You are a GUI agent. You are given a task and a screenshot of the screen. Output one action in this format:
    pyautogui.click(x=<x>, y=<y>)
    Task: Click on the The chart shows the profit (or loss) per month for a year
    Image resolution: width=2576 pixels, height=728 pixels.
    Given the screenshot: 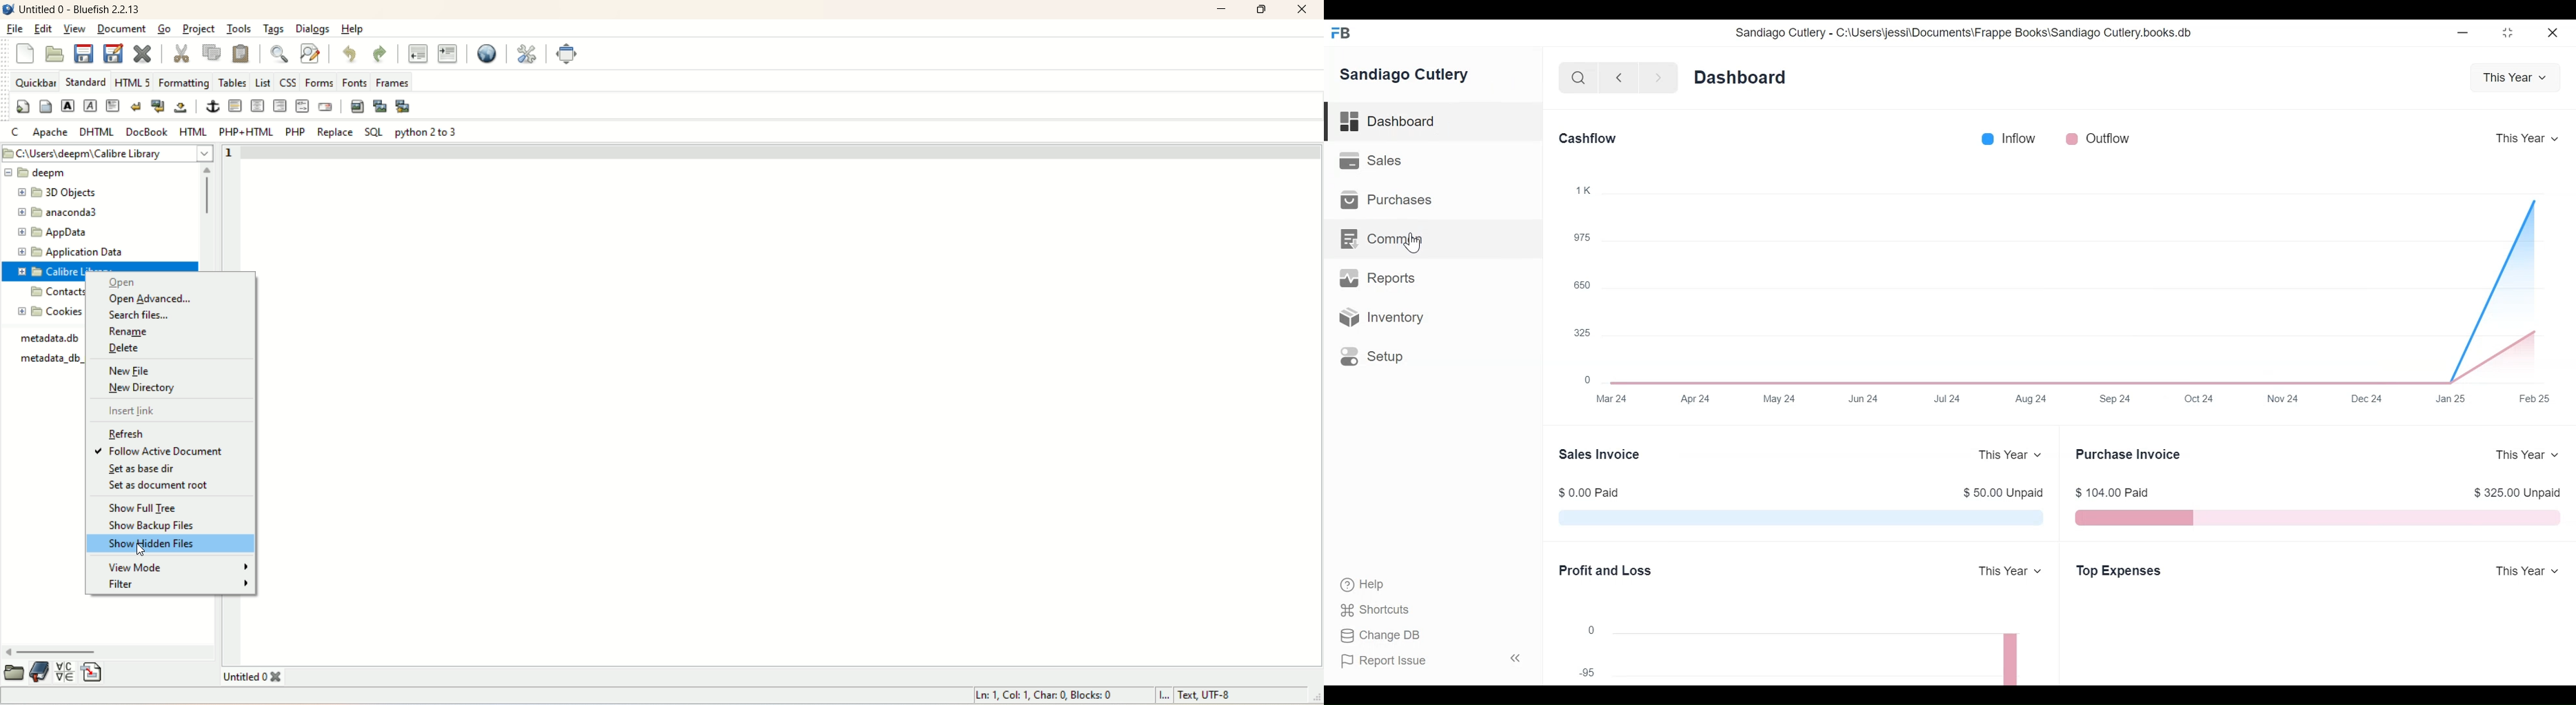 What is the action you would take?
    pyautogui.click(x=1824, y=655)
    